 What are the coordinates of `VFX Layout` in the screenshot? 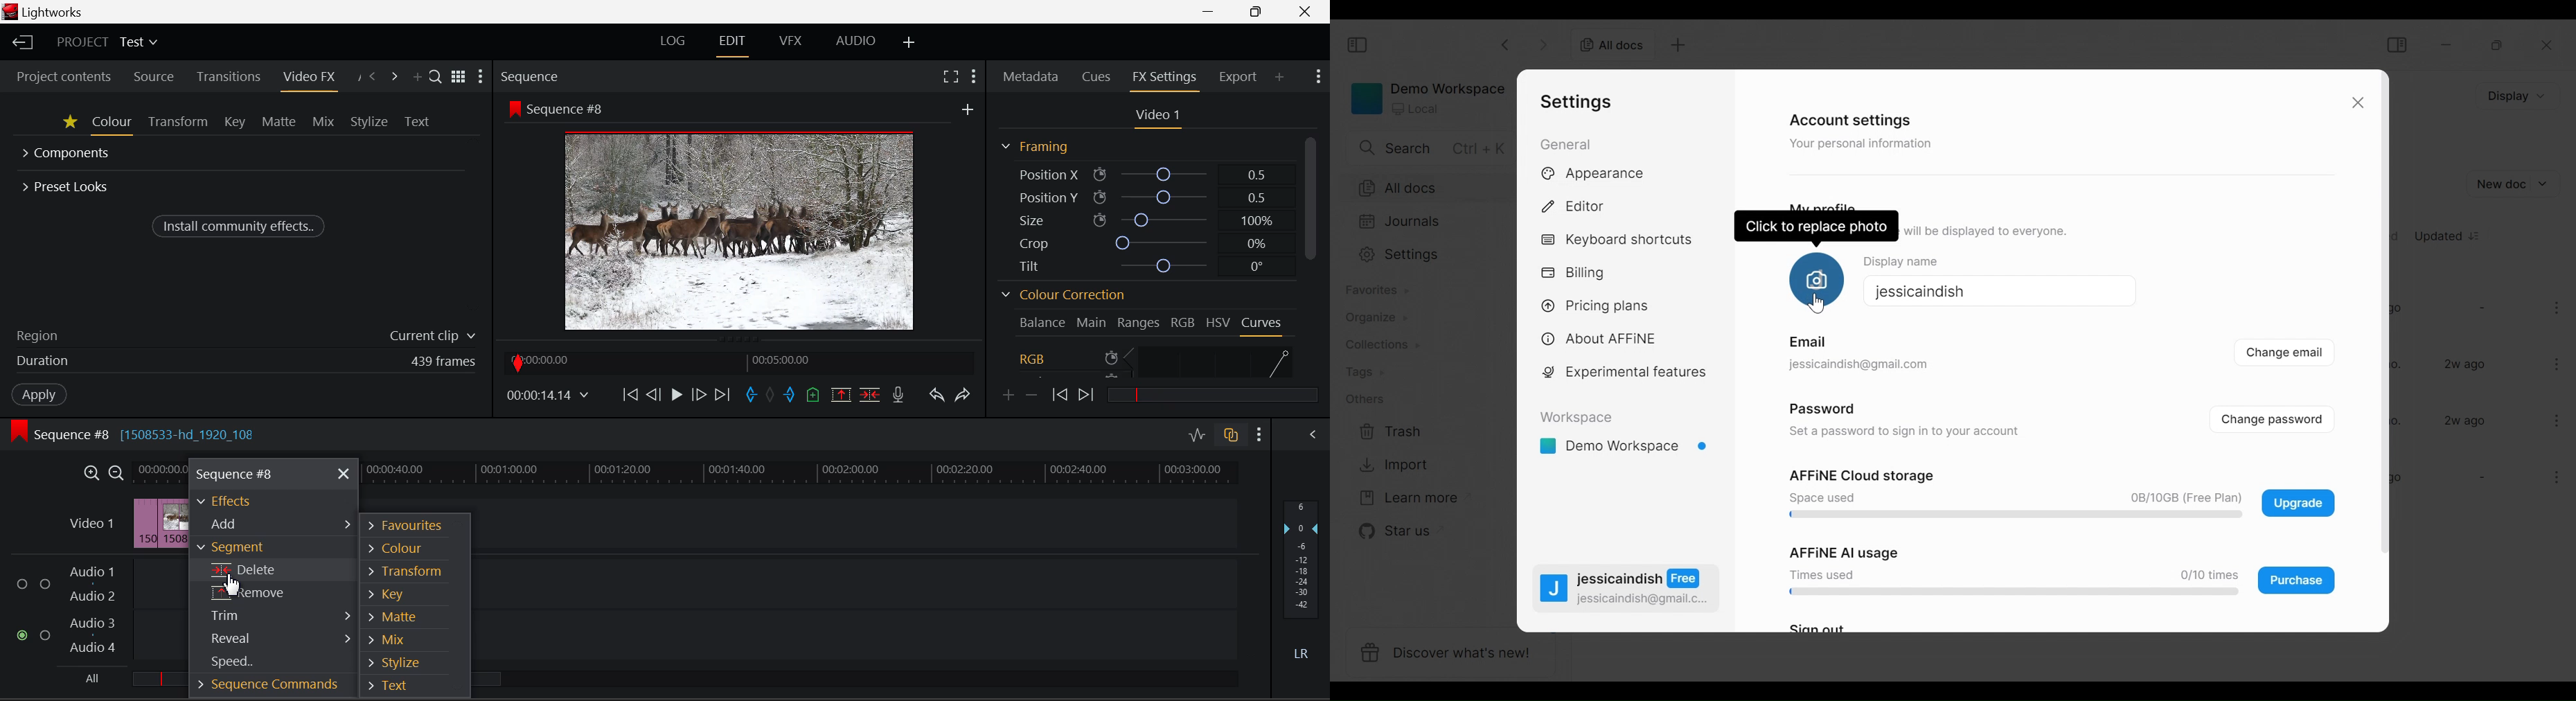 It's located at (789, 42).